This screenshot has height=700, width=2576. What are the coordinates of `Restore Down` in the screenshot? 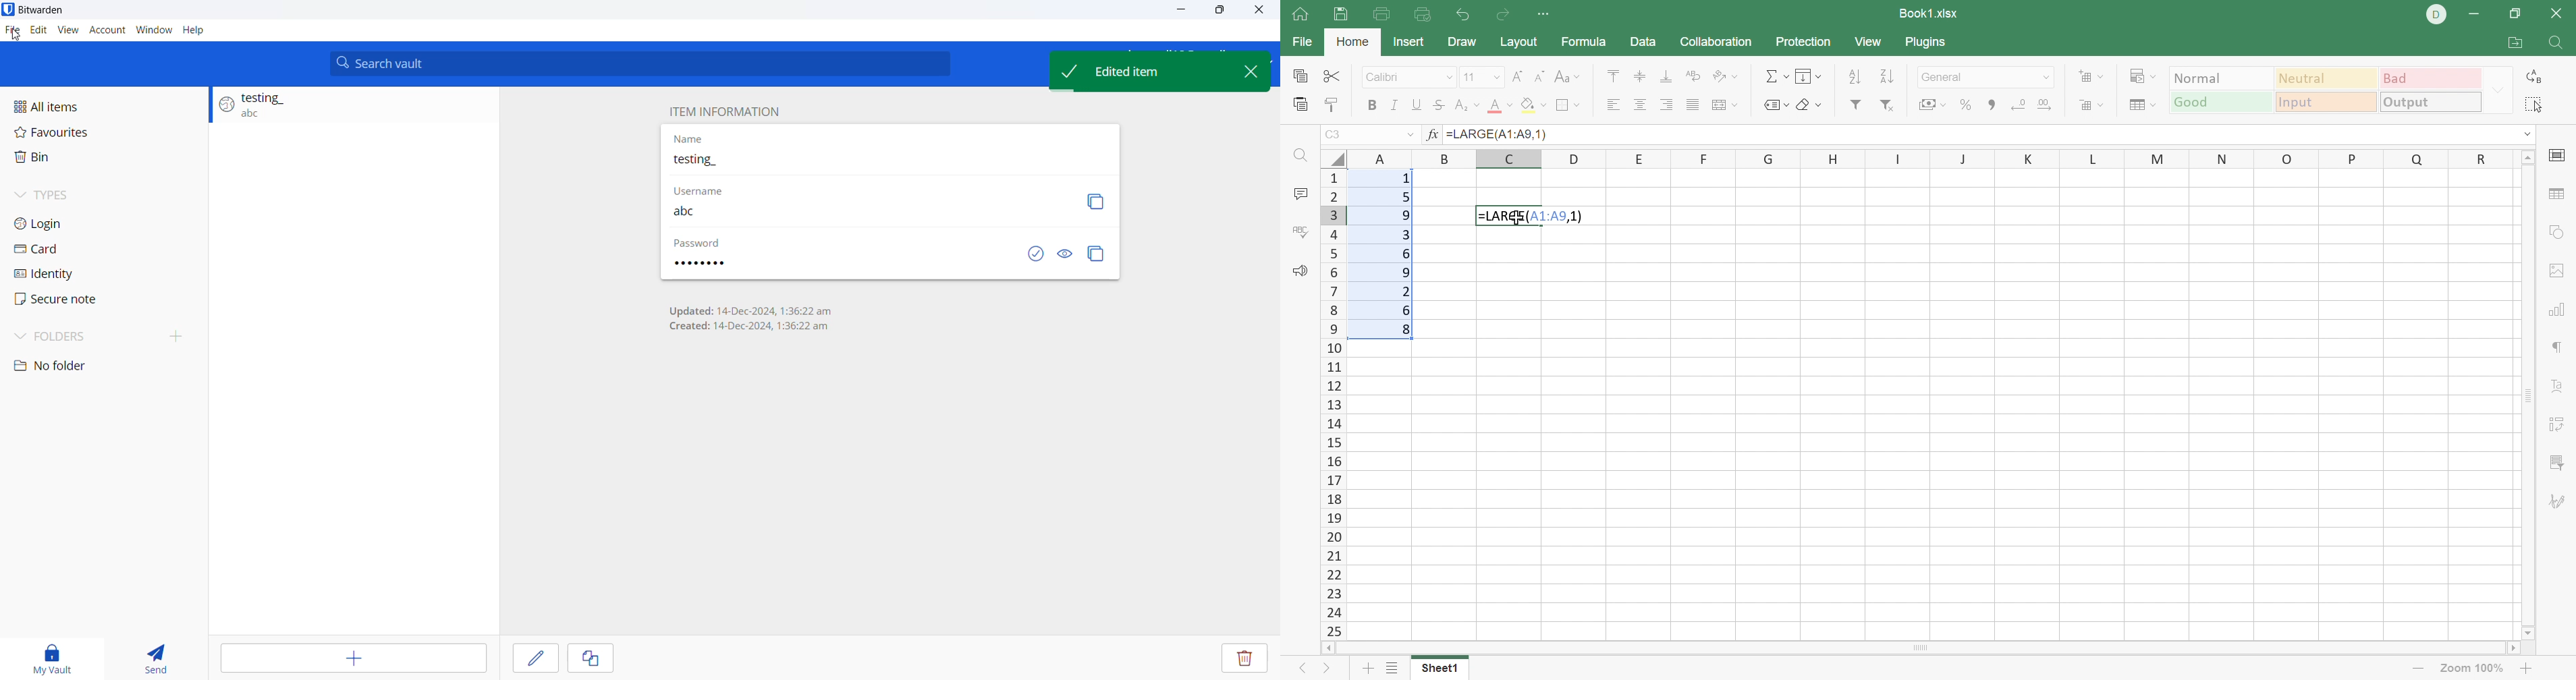 It's located at (2515, 12).